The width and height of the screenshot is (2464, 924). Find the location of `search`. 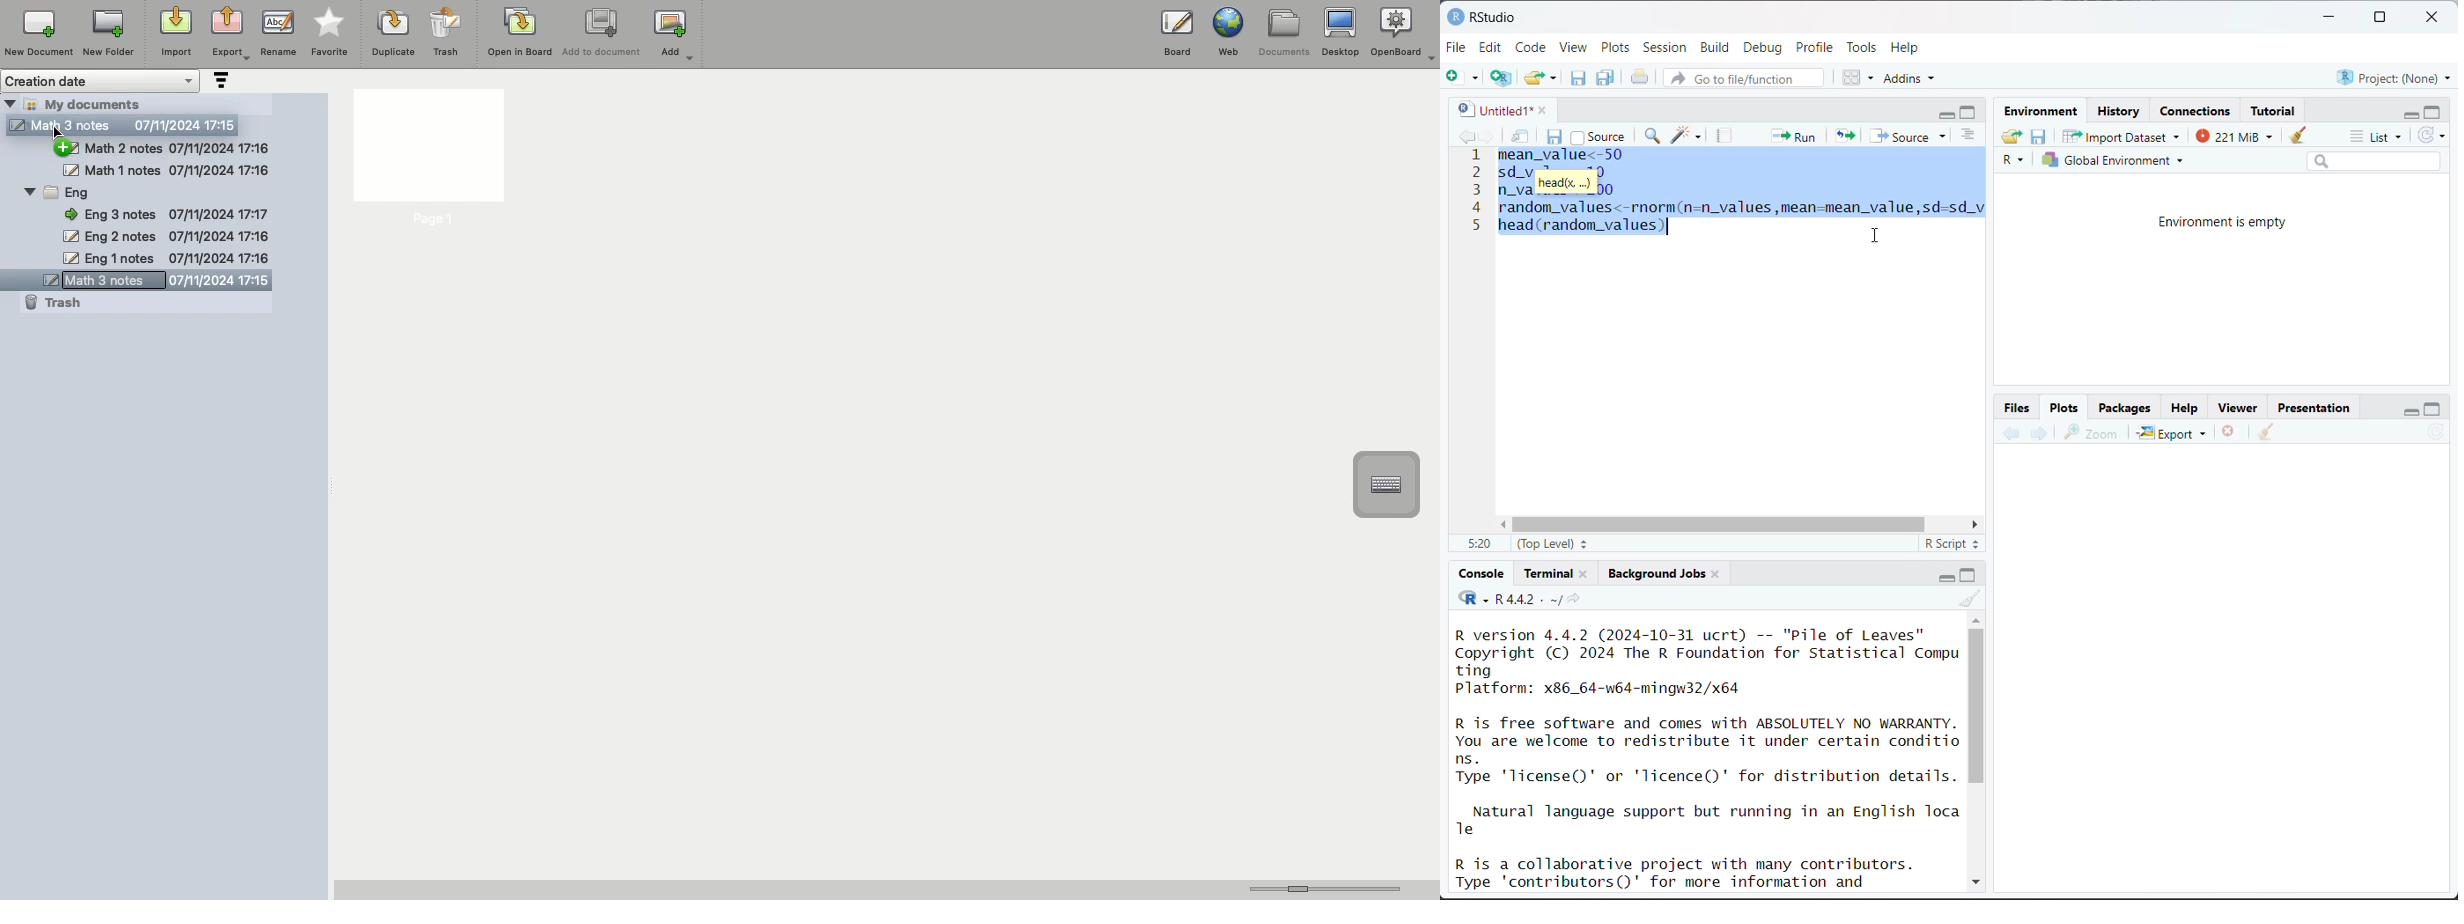

search is located at coordinates (2373, 160).